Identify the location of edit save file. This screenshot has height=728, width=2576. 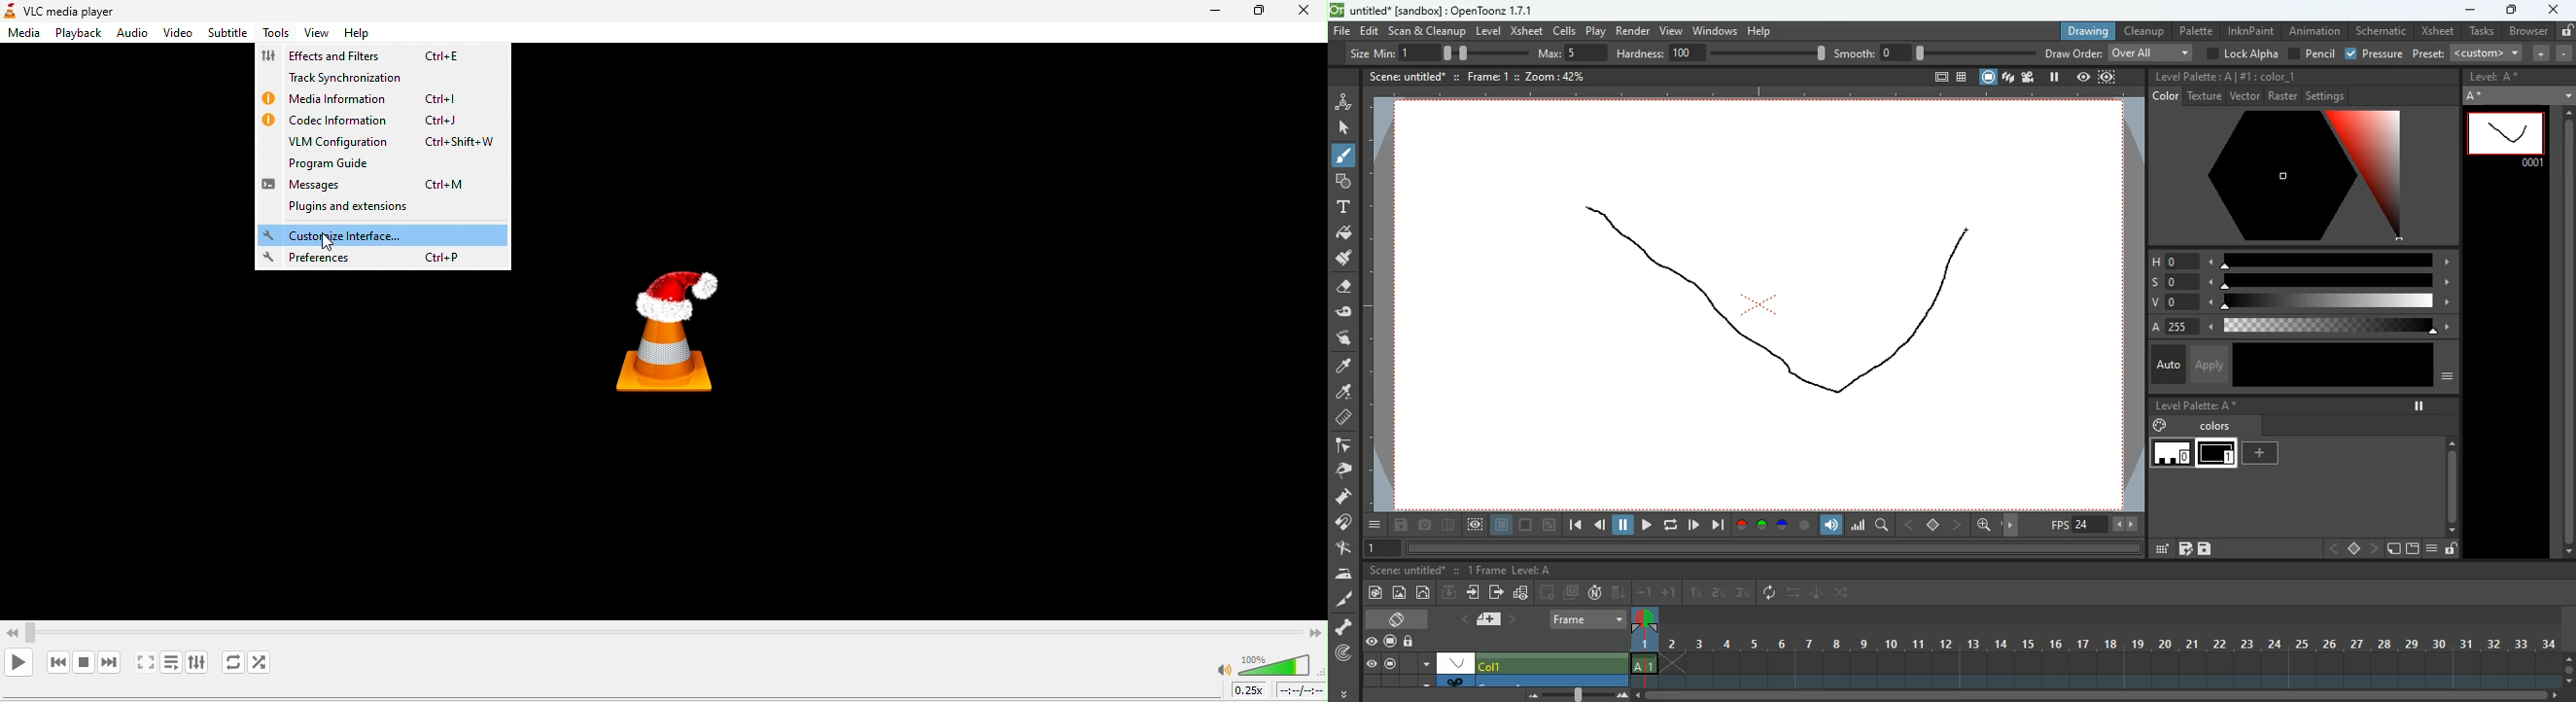
(2185, 548).